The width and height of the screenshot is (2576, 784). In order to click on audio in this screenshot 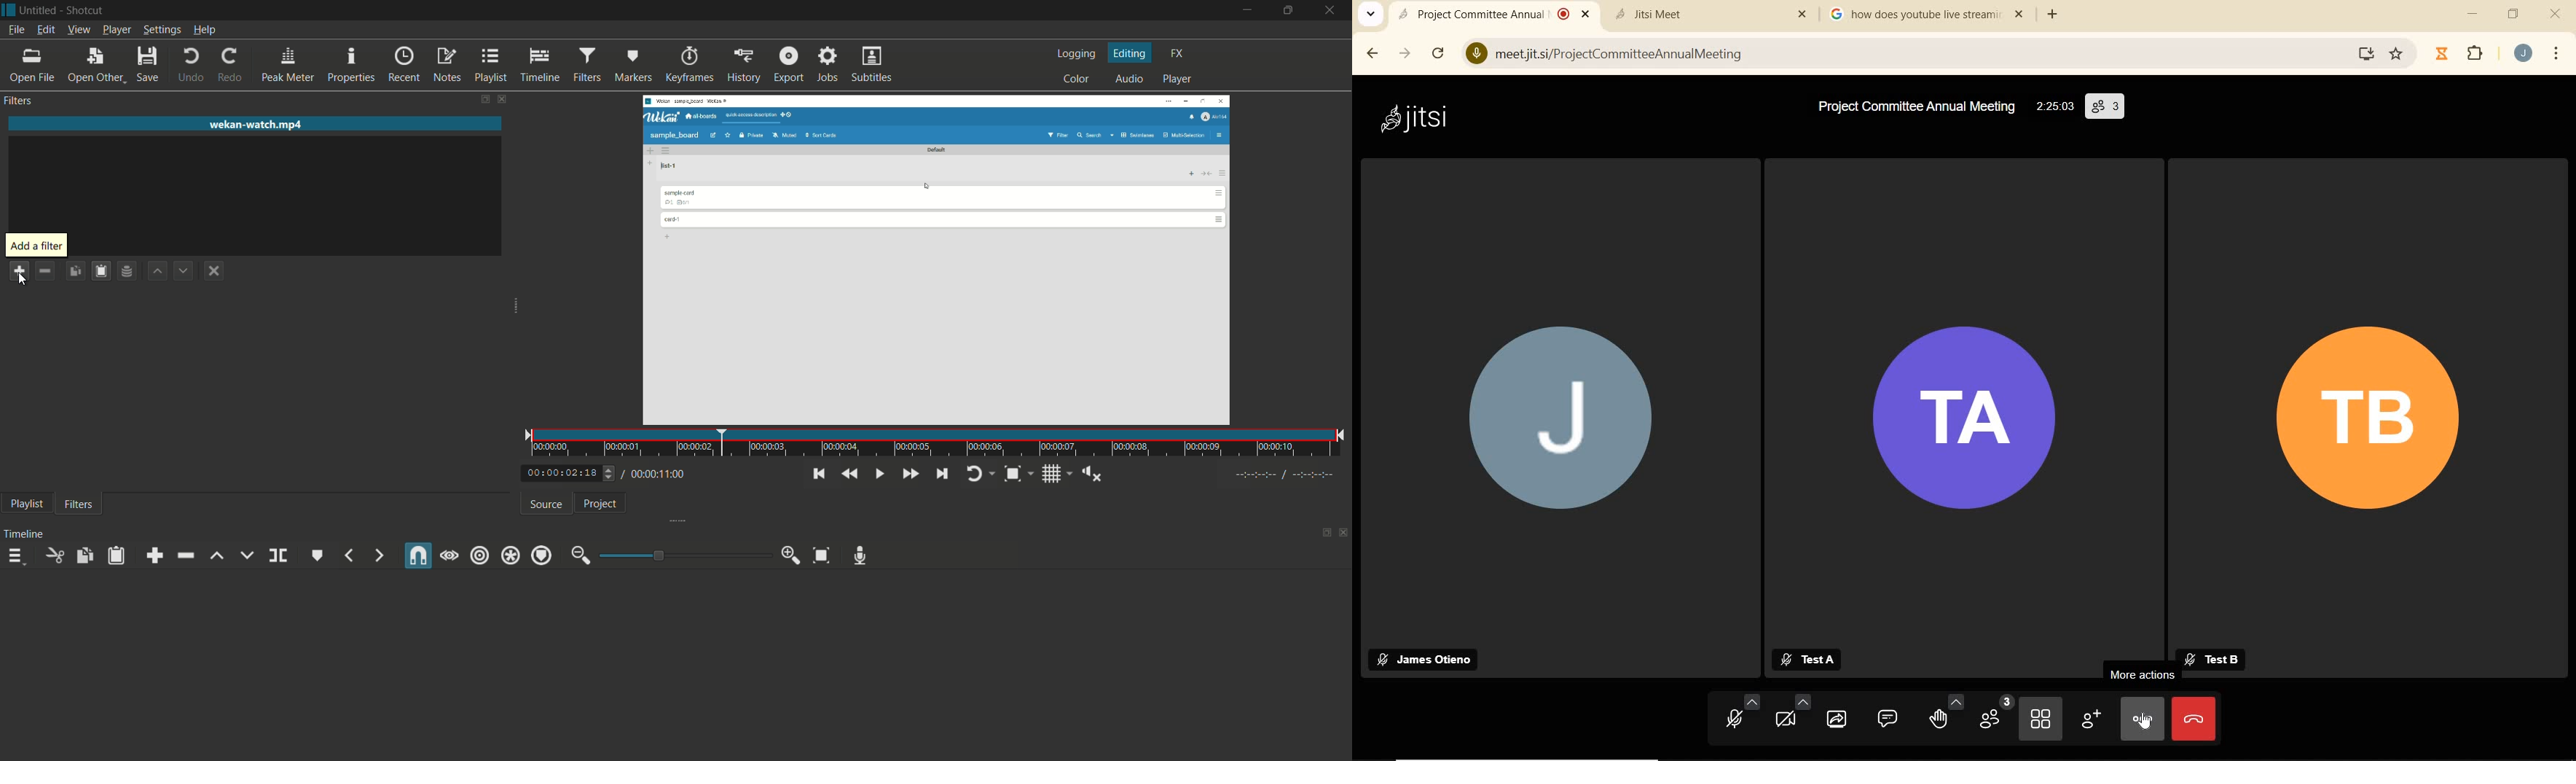, I will do `click(1129, 80)`.